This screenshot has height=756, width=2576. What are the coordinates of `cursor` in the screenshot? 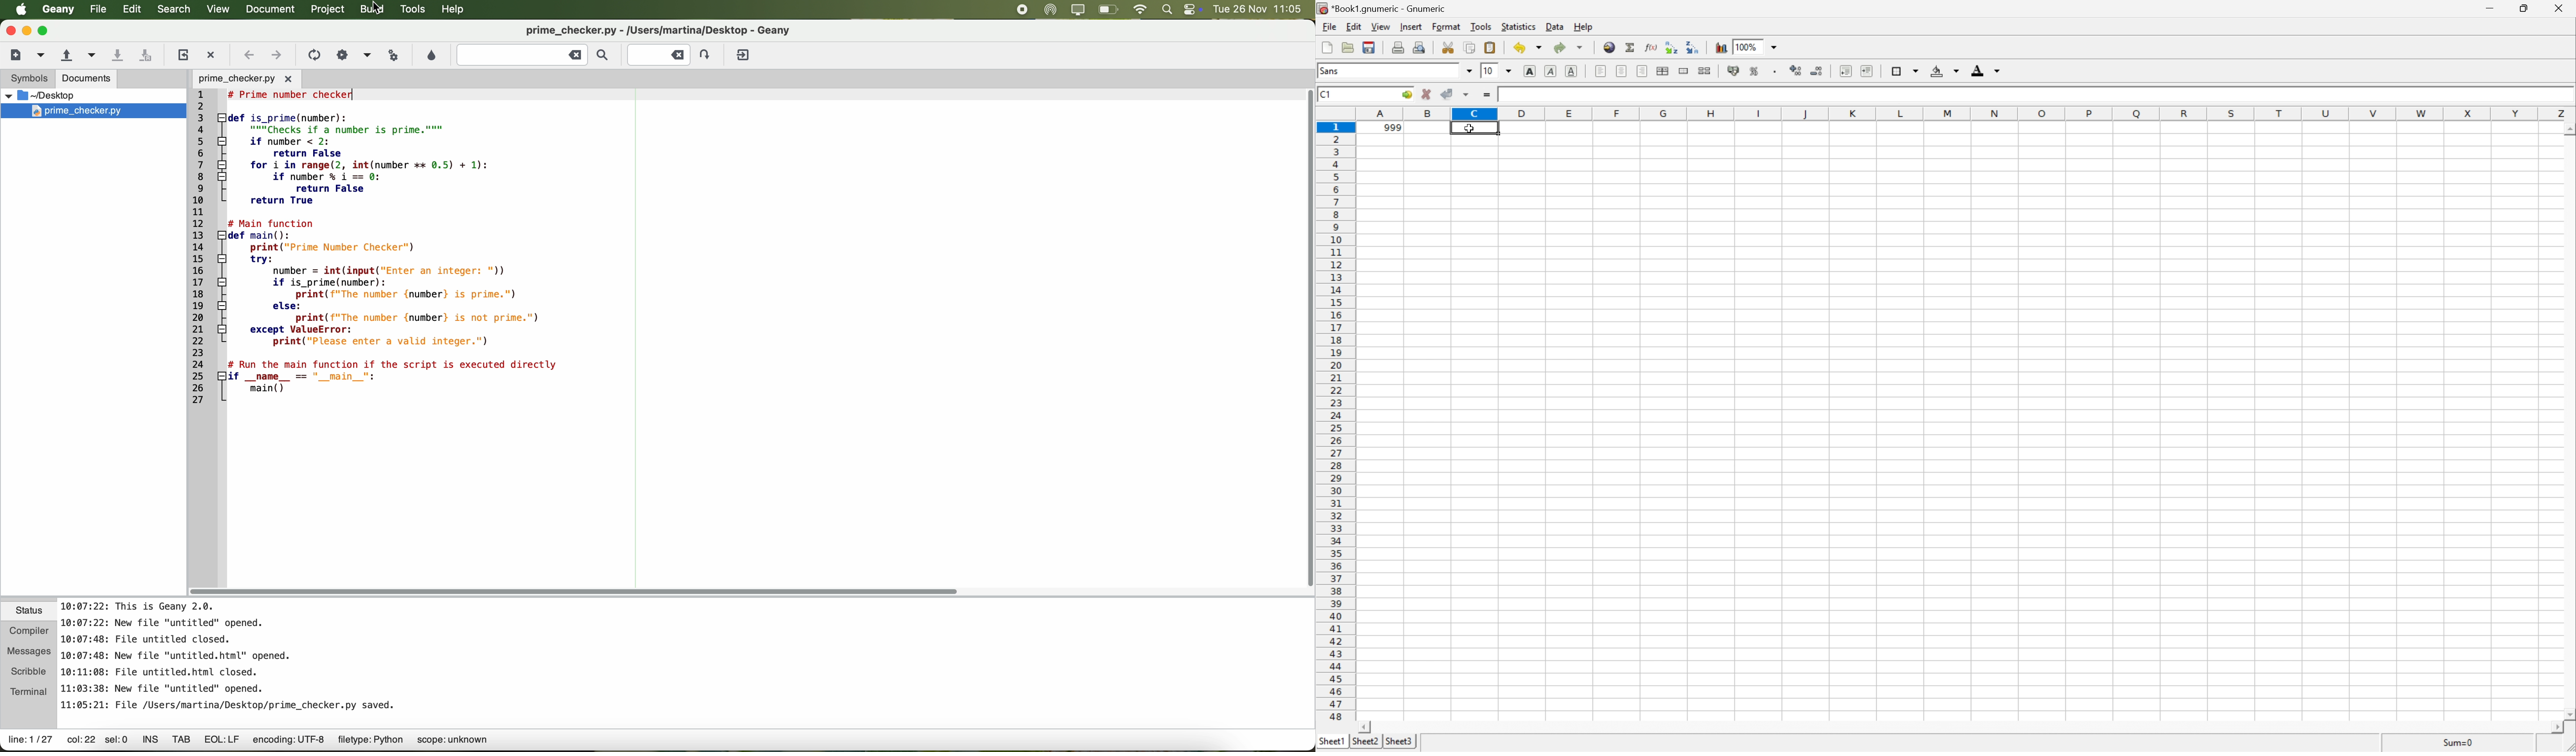 It's located at (1471, 129).